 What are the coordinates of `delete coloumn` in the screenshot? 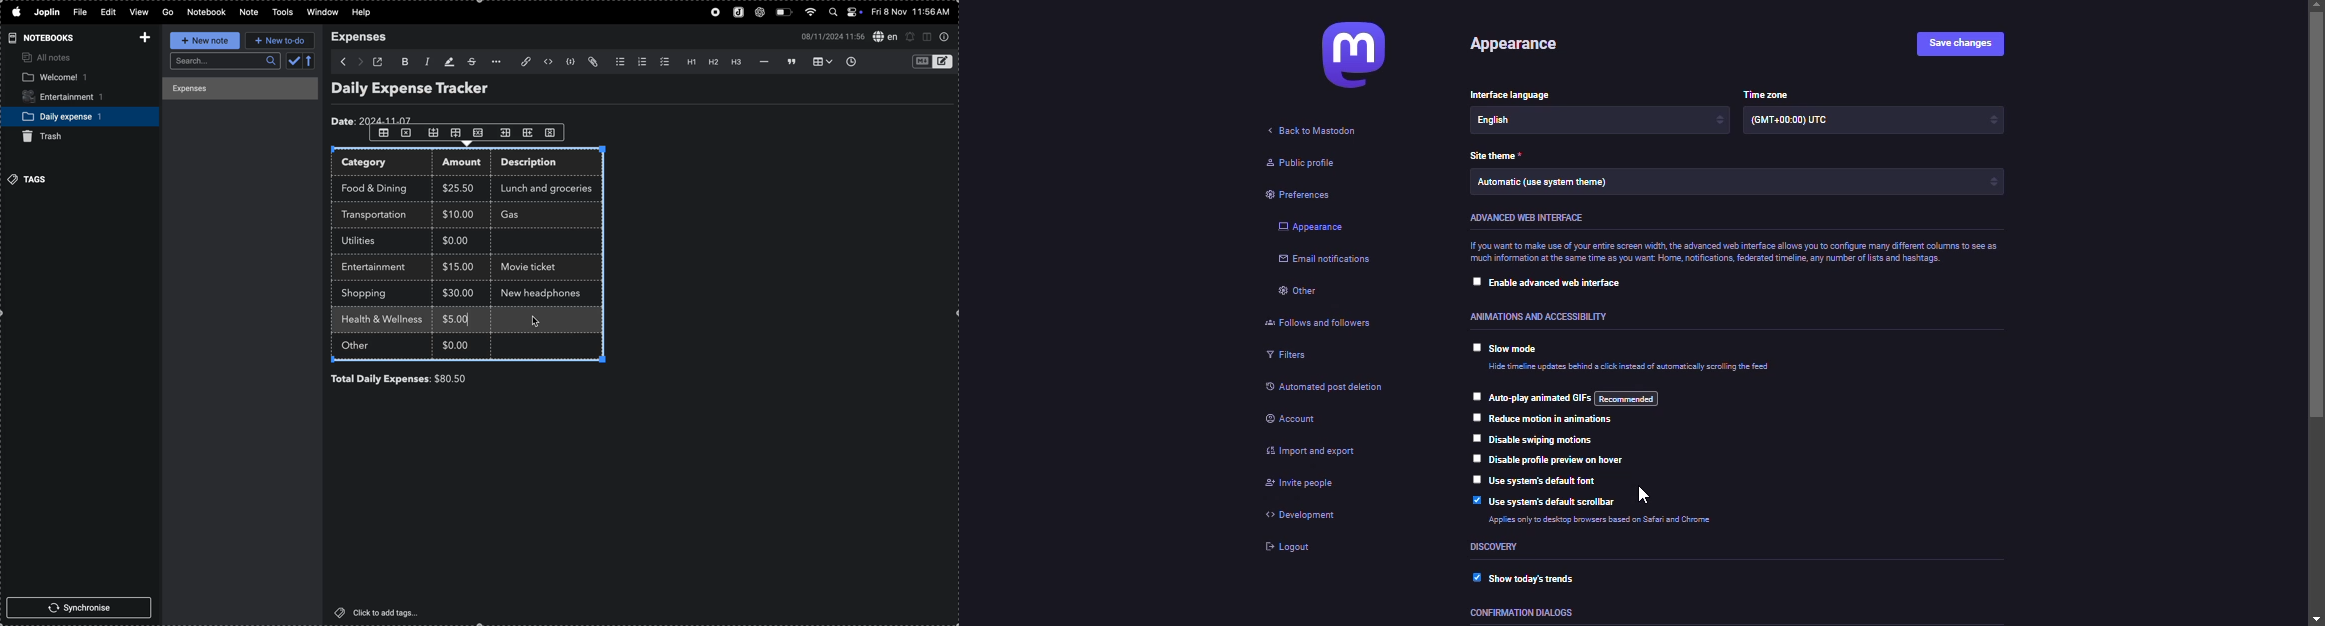 It's located at (555, 132).